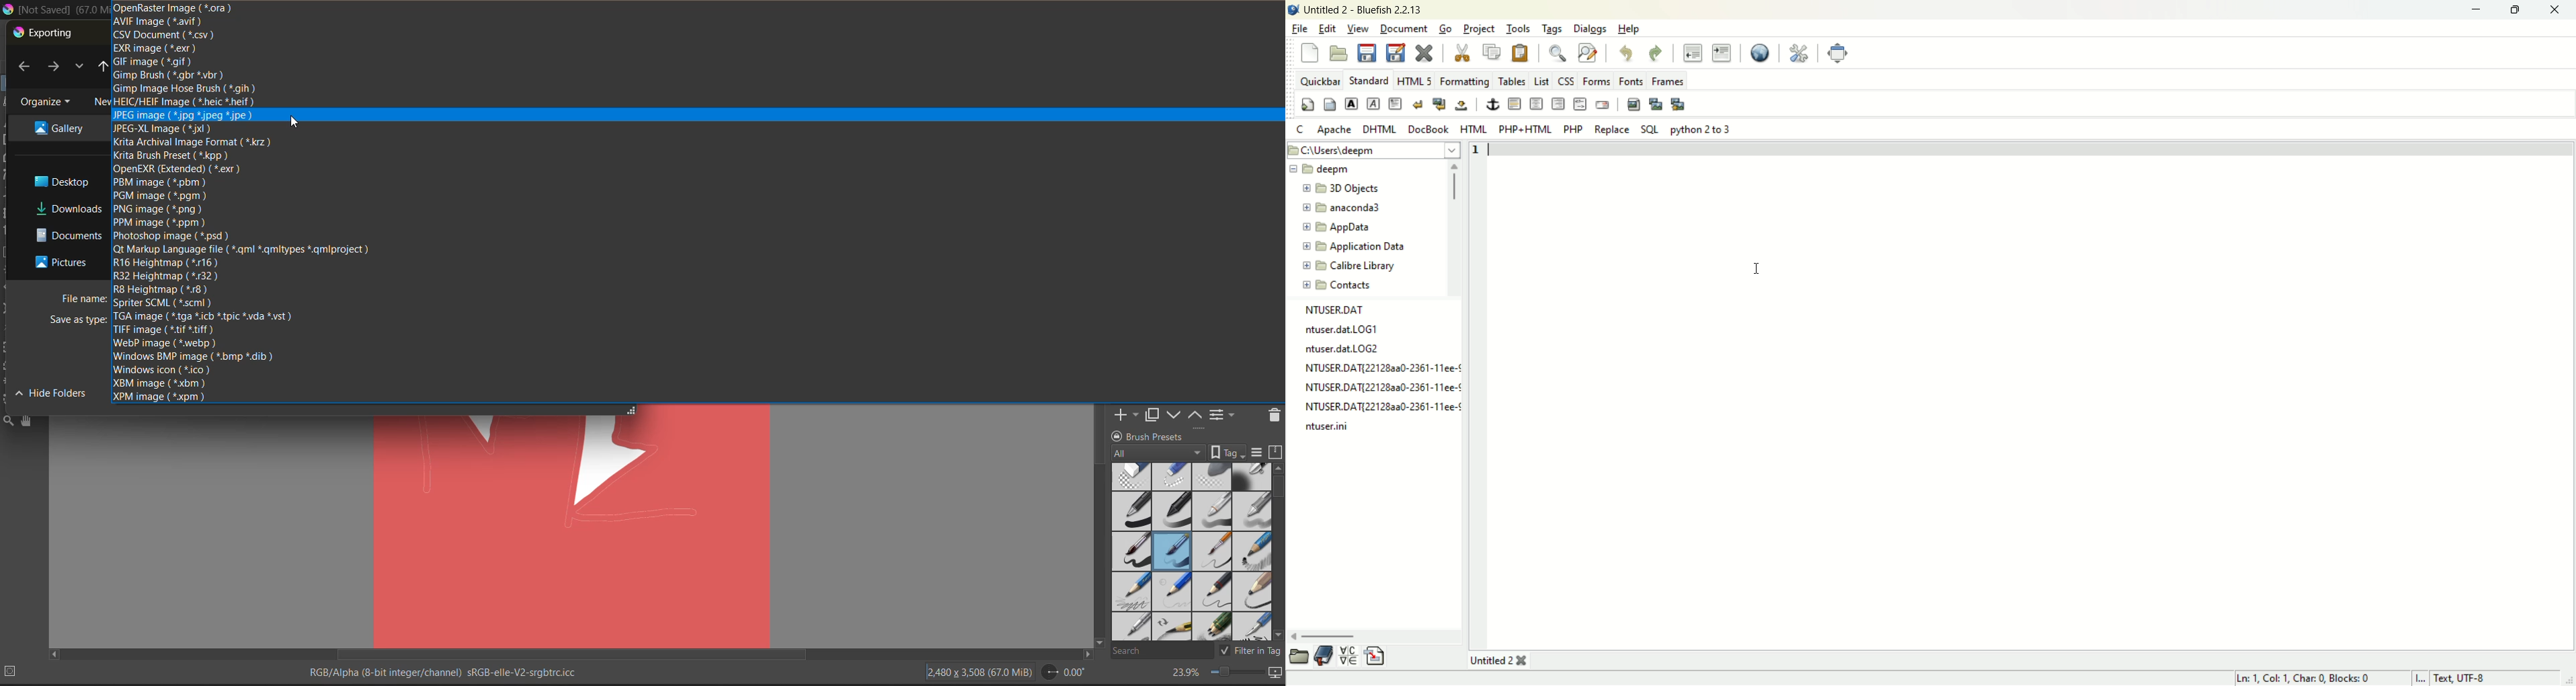  What do you see at coordinates (1466, 80) in the screenshot?
I see `formatting` at bounding box center [1466, 80].